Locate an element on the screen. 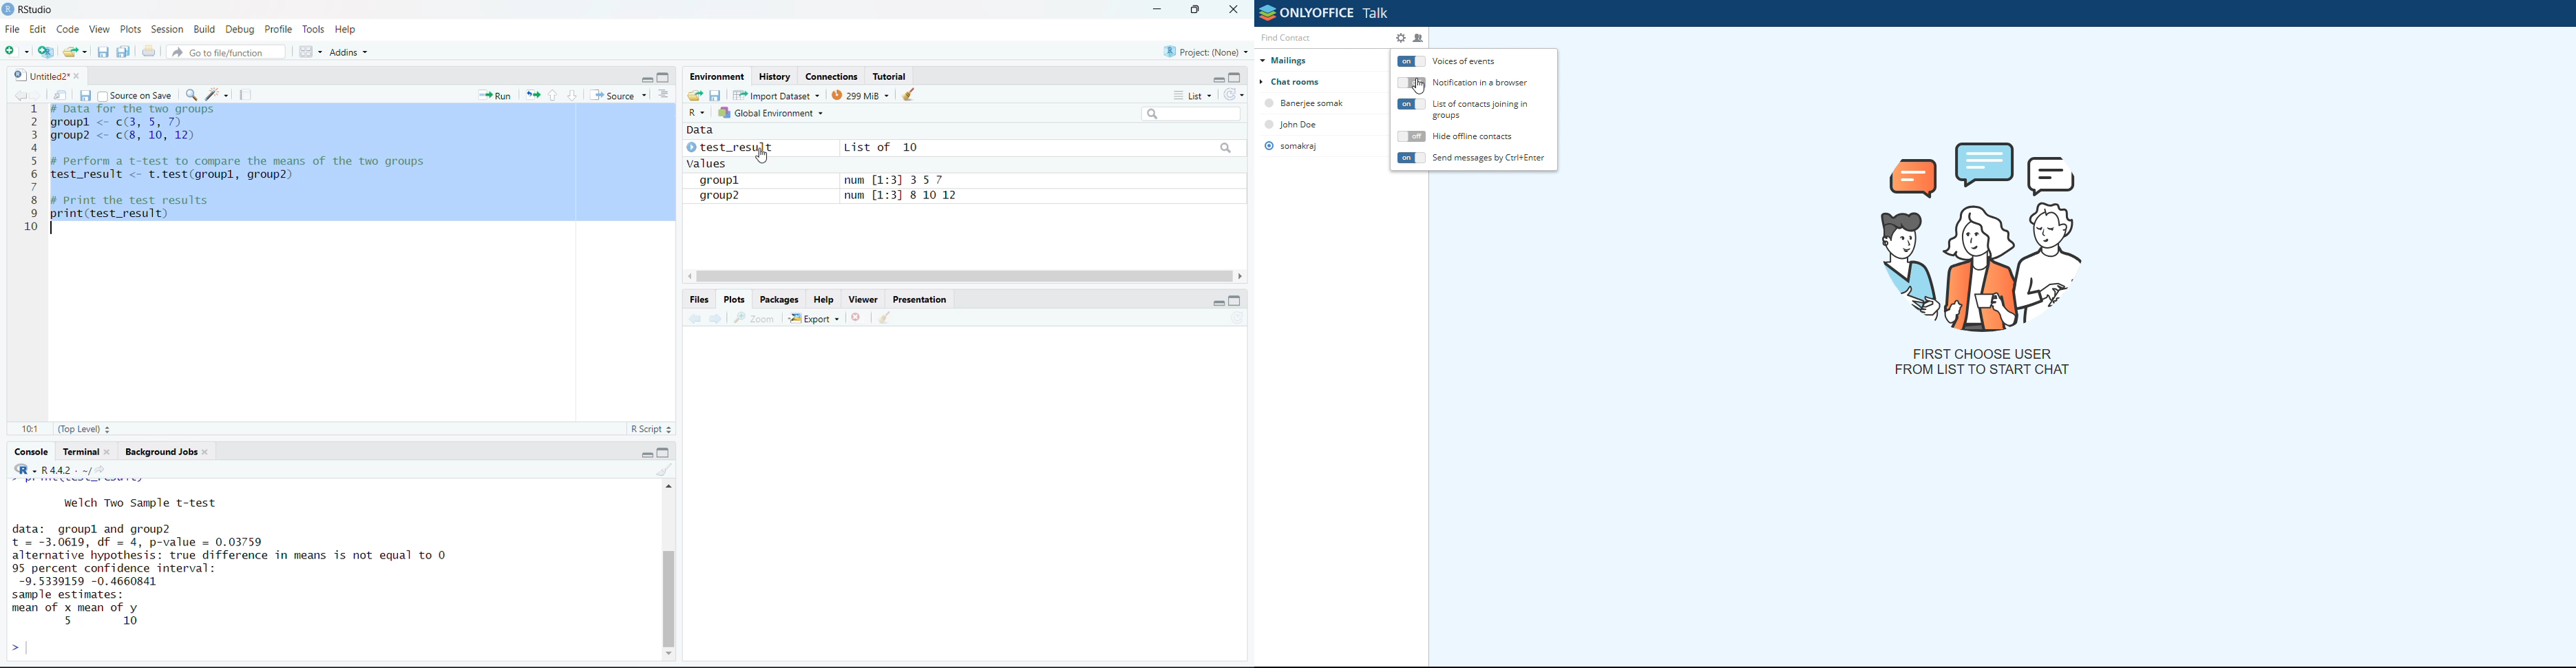 Image resolution: width=2576 pixels, height=672 pixels. Re-run the previous code again is located at coordinates (530, 94).